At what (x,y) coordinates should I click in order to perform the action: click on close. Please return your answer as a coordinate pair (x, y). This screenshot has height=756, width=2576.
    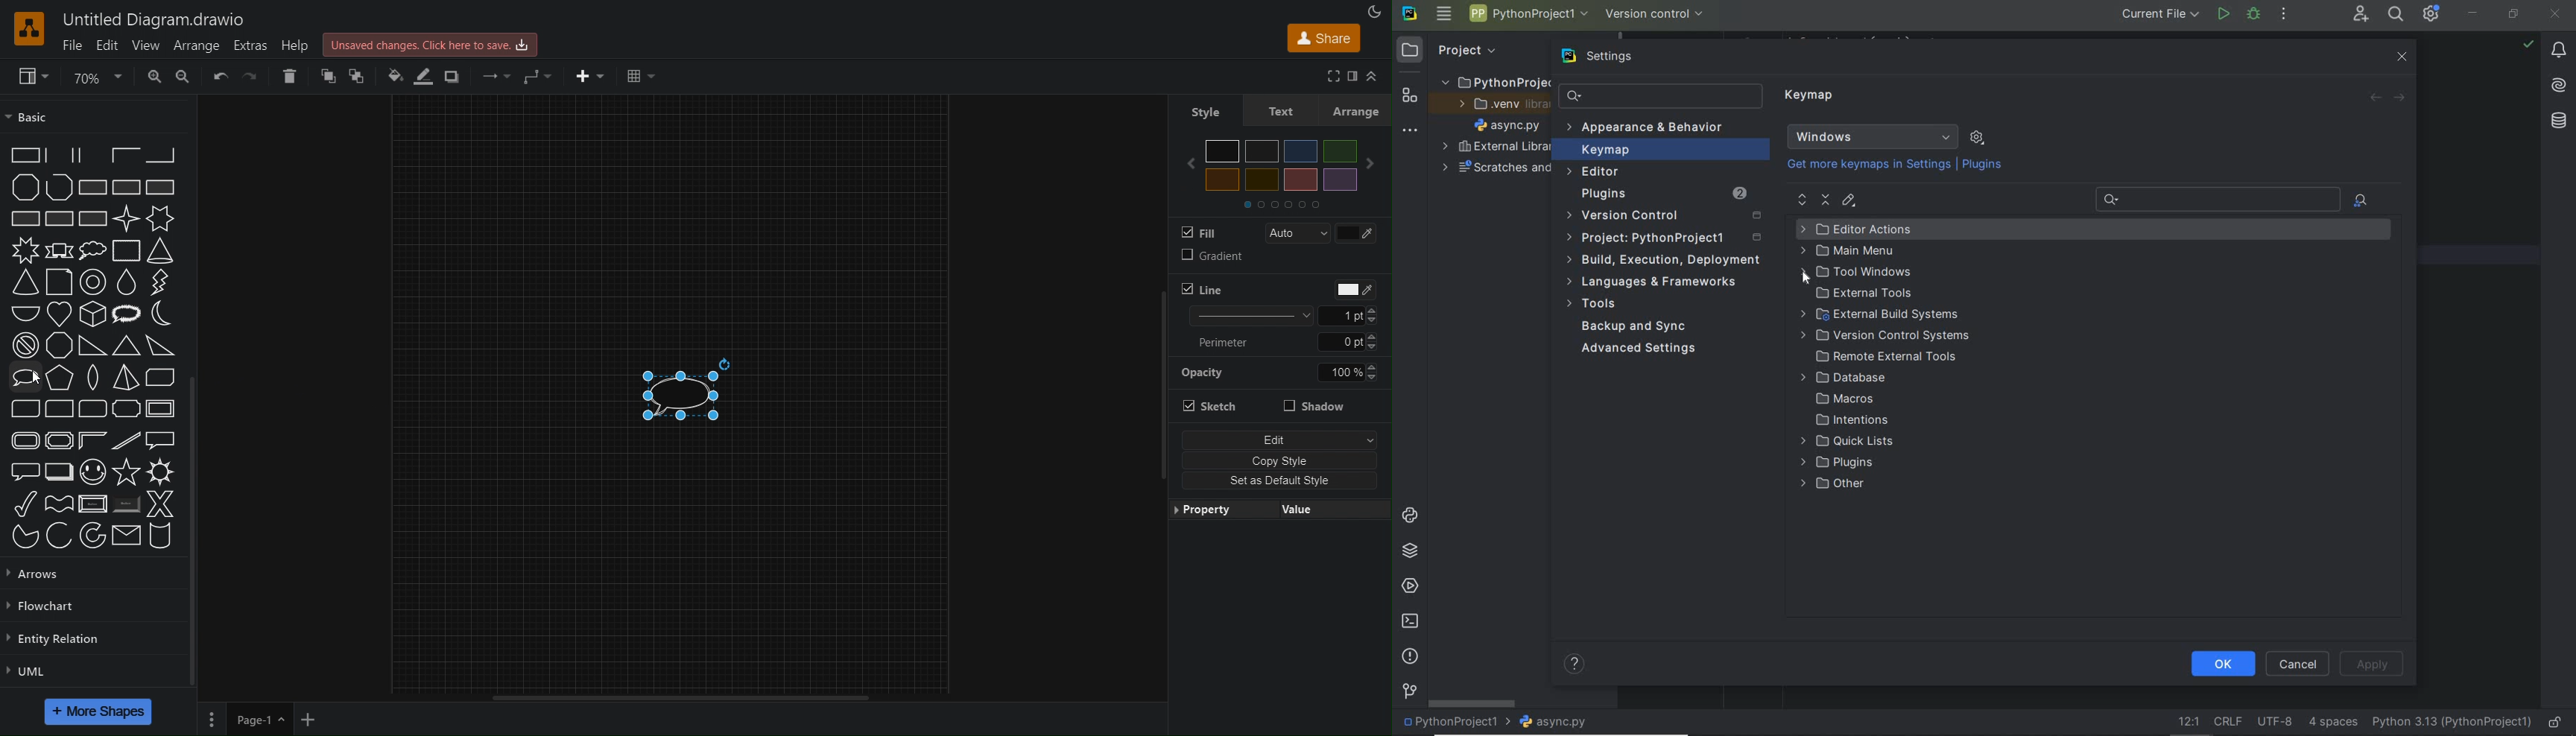
    Looking at the image, I should click on (2557, 13).